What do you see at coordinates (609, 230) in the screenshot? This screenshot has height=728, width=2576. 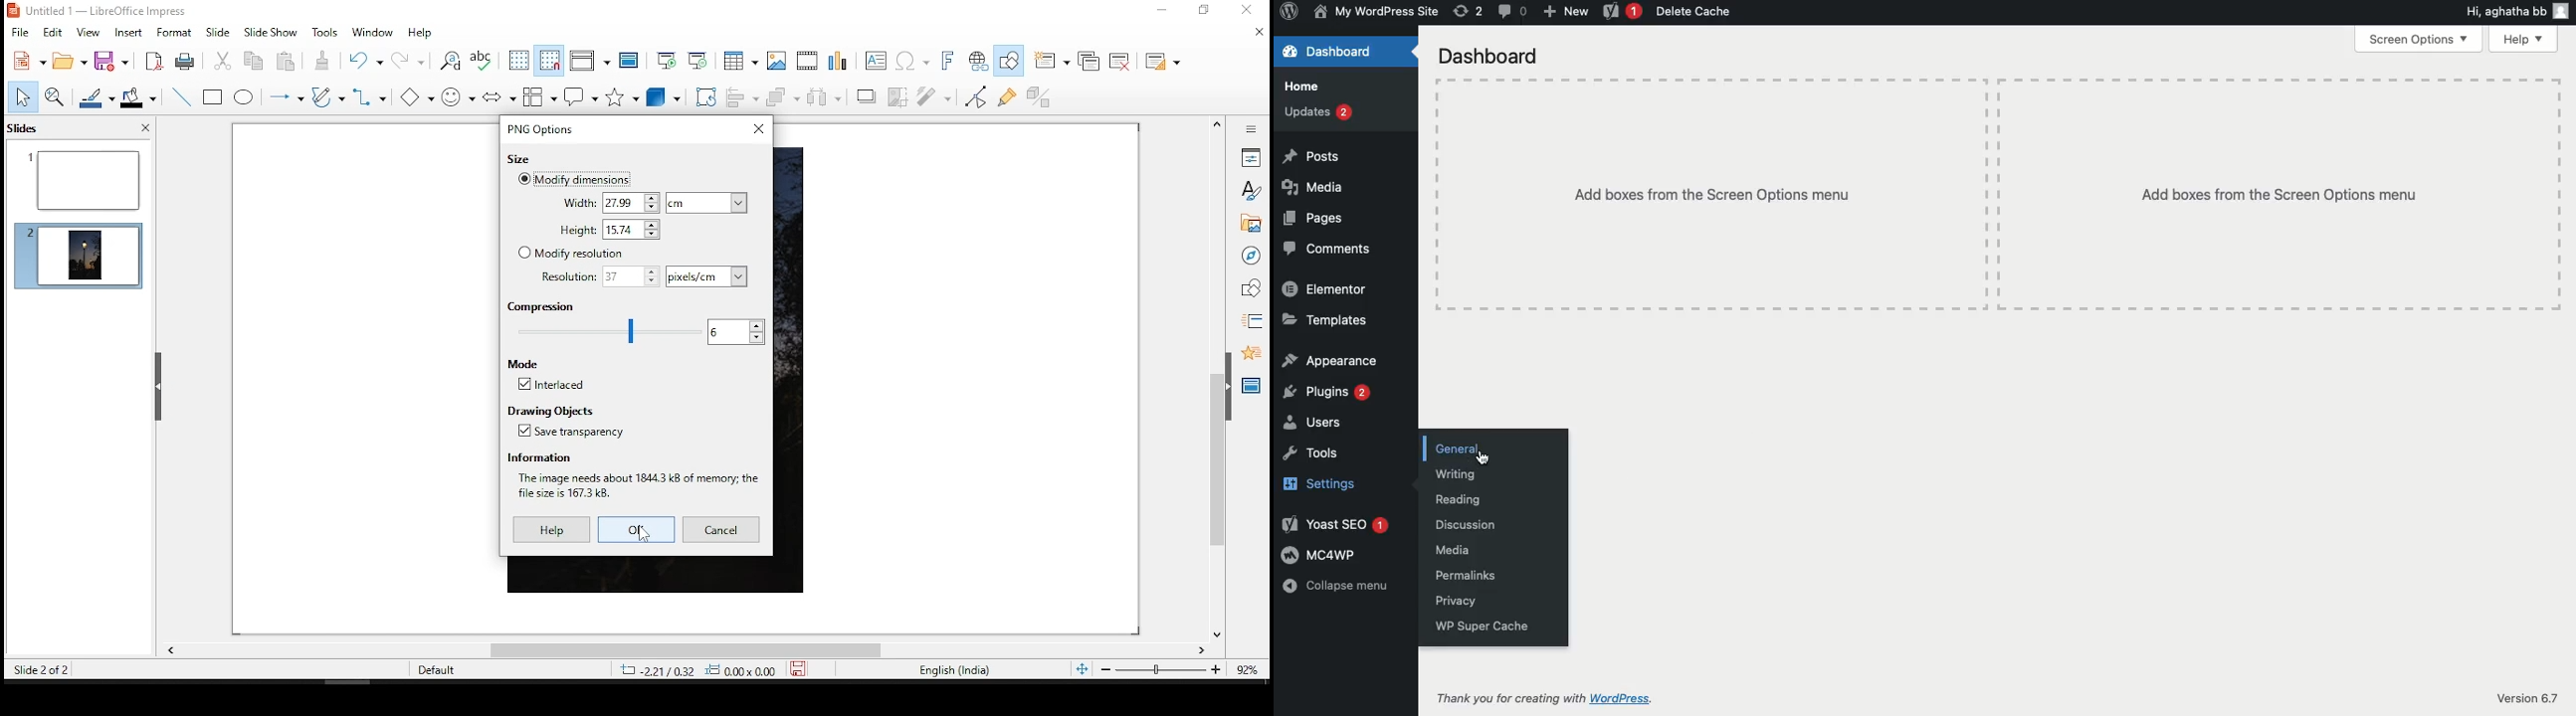 I see `height` at bounding box center [609, 230].